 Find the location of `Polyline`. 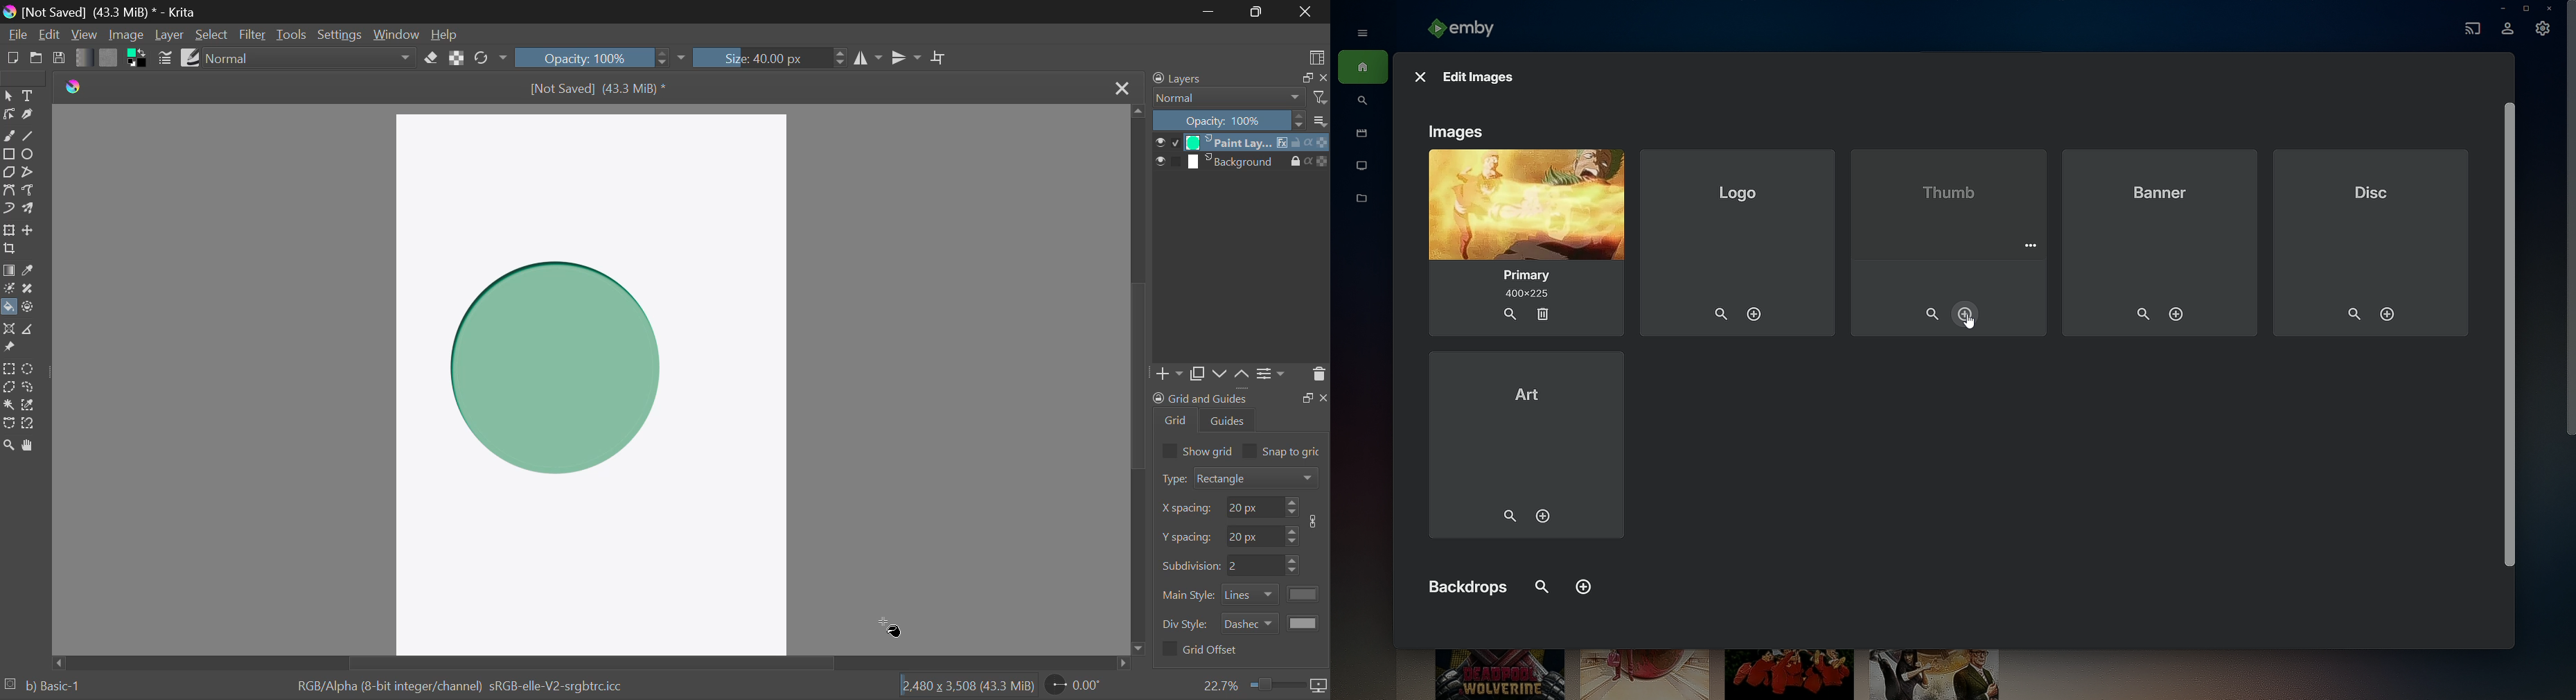

Polyline is located at coordinates (29, 171).